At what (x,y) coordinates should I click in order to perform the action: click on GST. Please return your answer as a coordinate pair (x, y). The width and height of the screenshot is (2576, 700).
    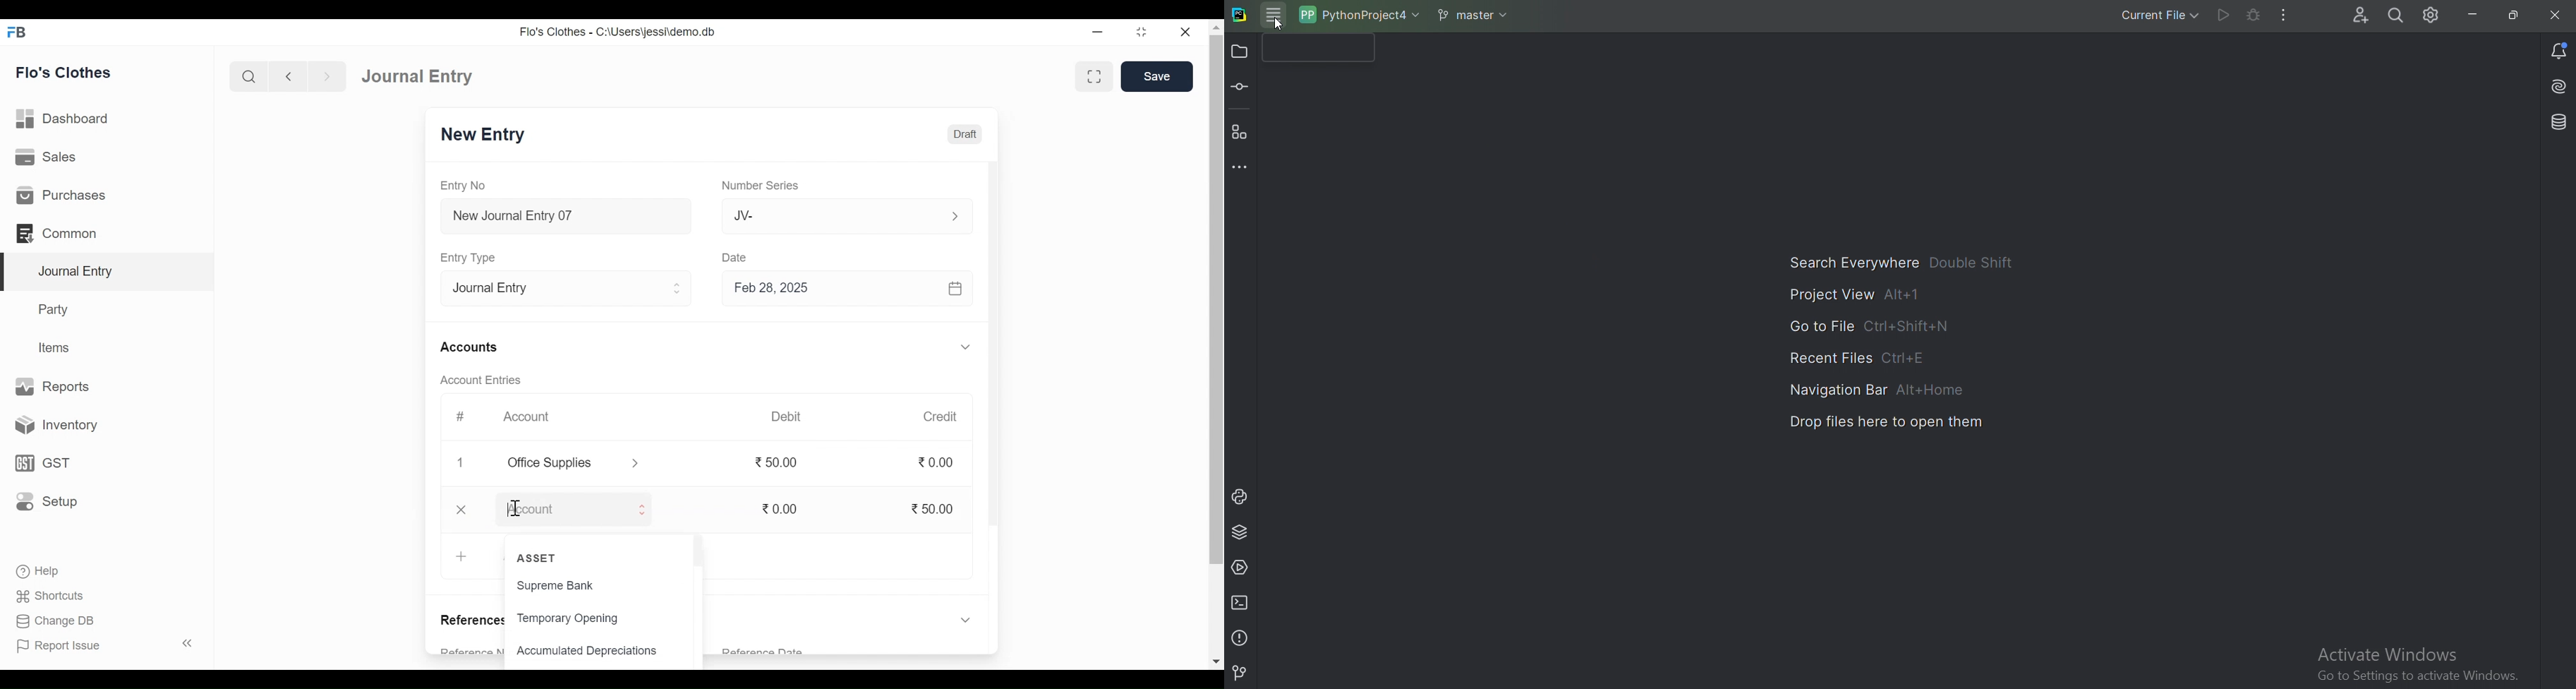
    Looking at the image, I should click on (41, 464).